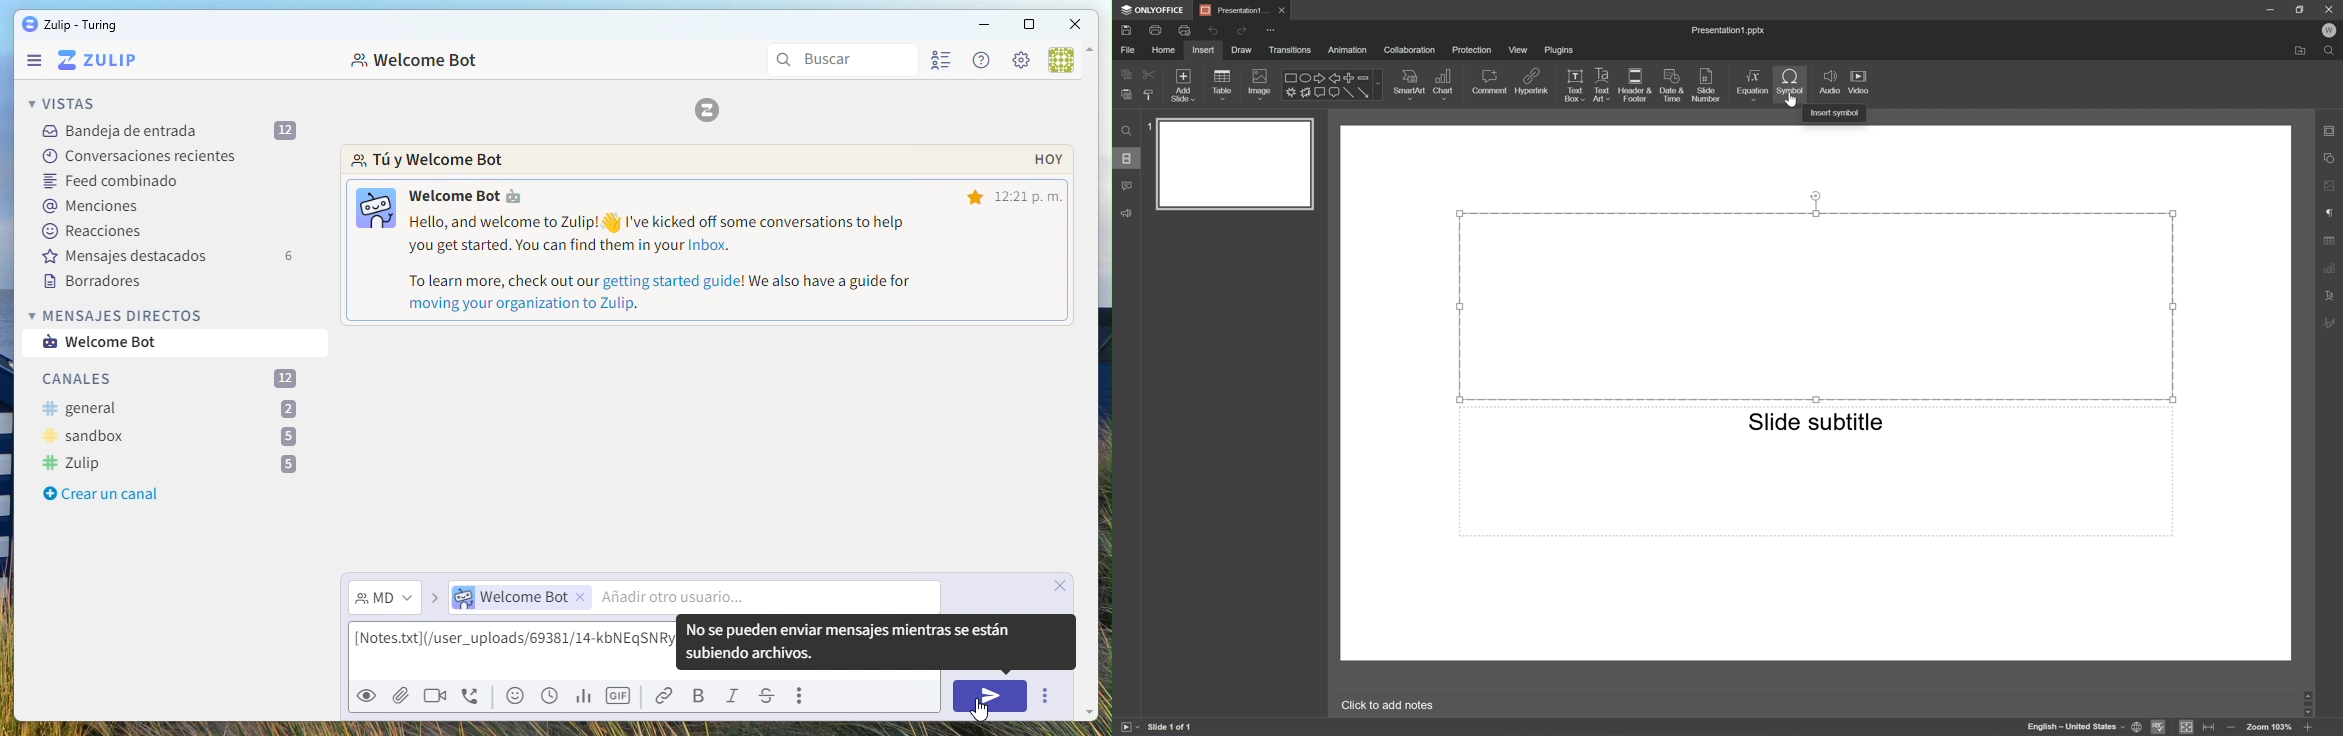 Image resolution: width=2352 pixels, height=756 pixels. Describe the element at coordinates (1282, 10) in the screenshot. I see `Close` at that location.